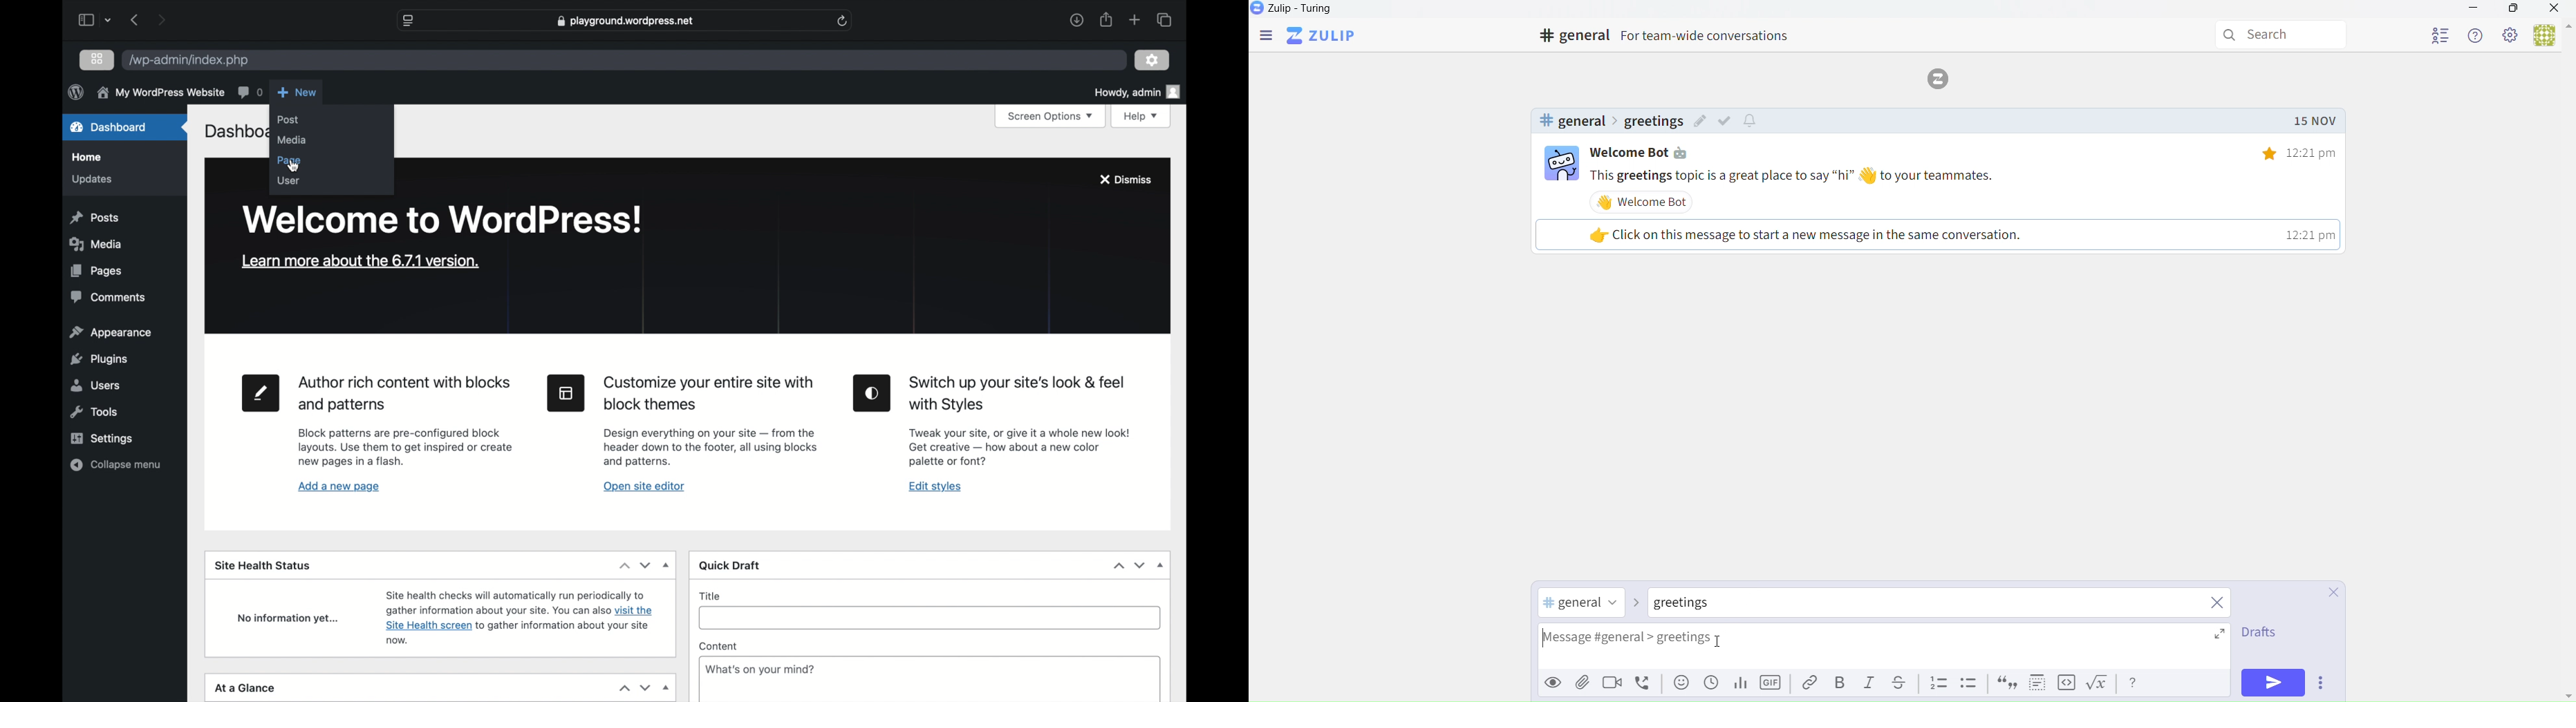 The height and width of the screenshot is (728, 2576). Describe the element at coordinates (96, 271) in the screenshot. I see `pages` at that location.